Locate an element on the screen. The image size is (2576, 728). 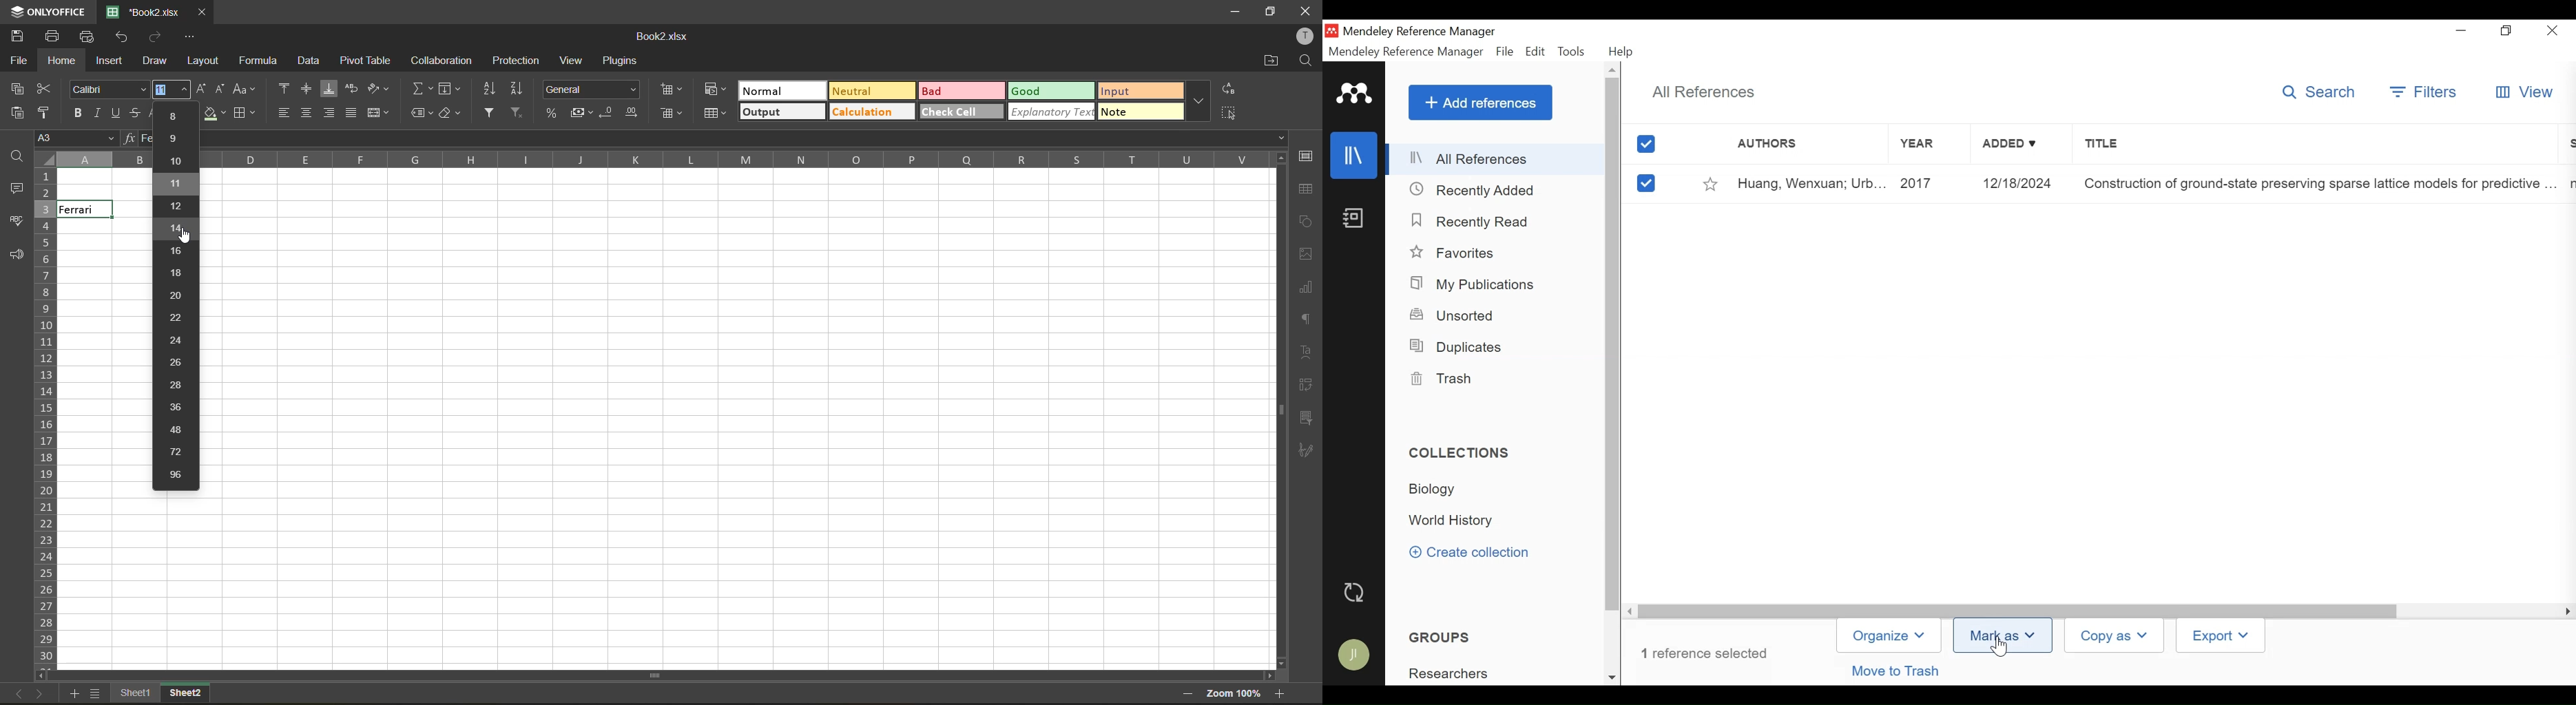
decrease decimal is located at coordinates (605, 112).